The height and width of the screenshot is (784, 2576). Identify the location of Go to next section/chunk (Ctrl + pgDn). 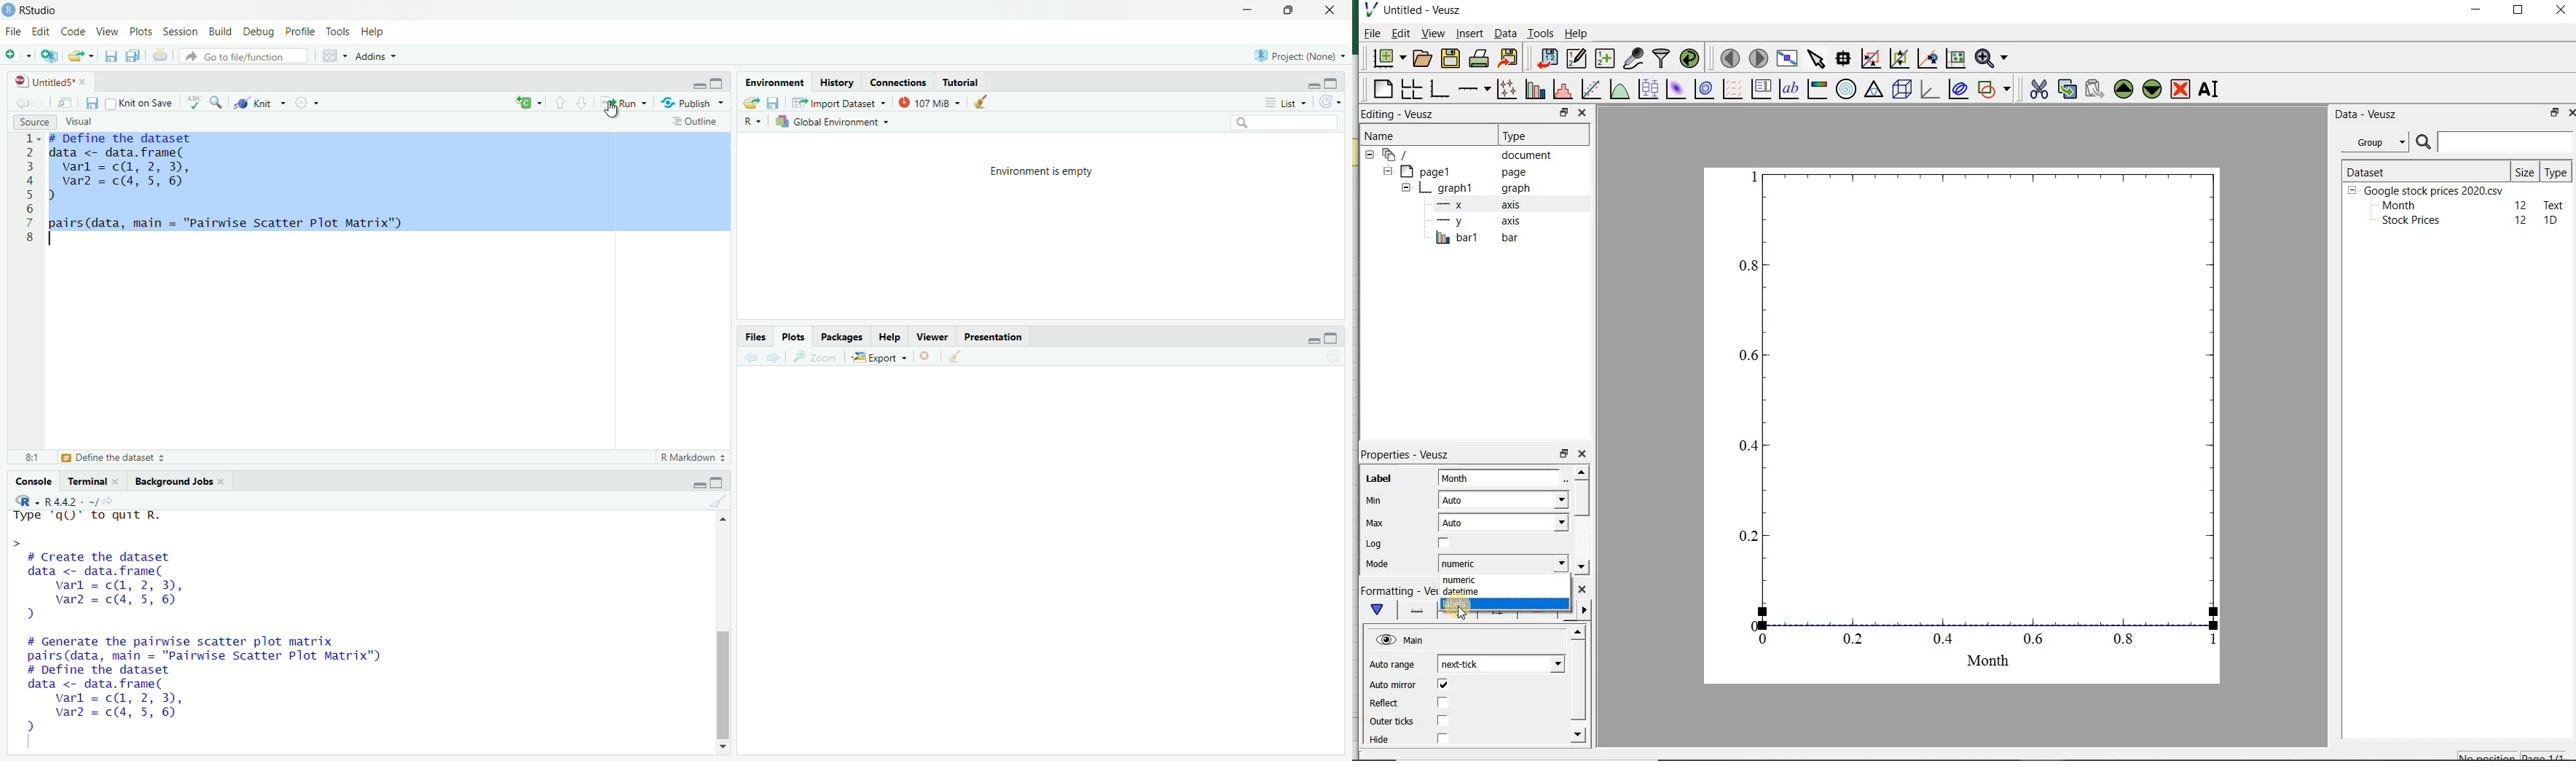
(582, 102).